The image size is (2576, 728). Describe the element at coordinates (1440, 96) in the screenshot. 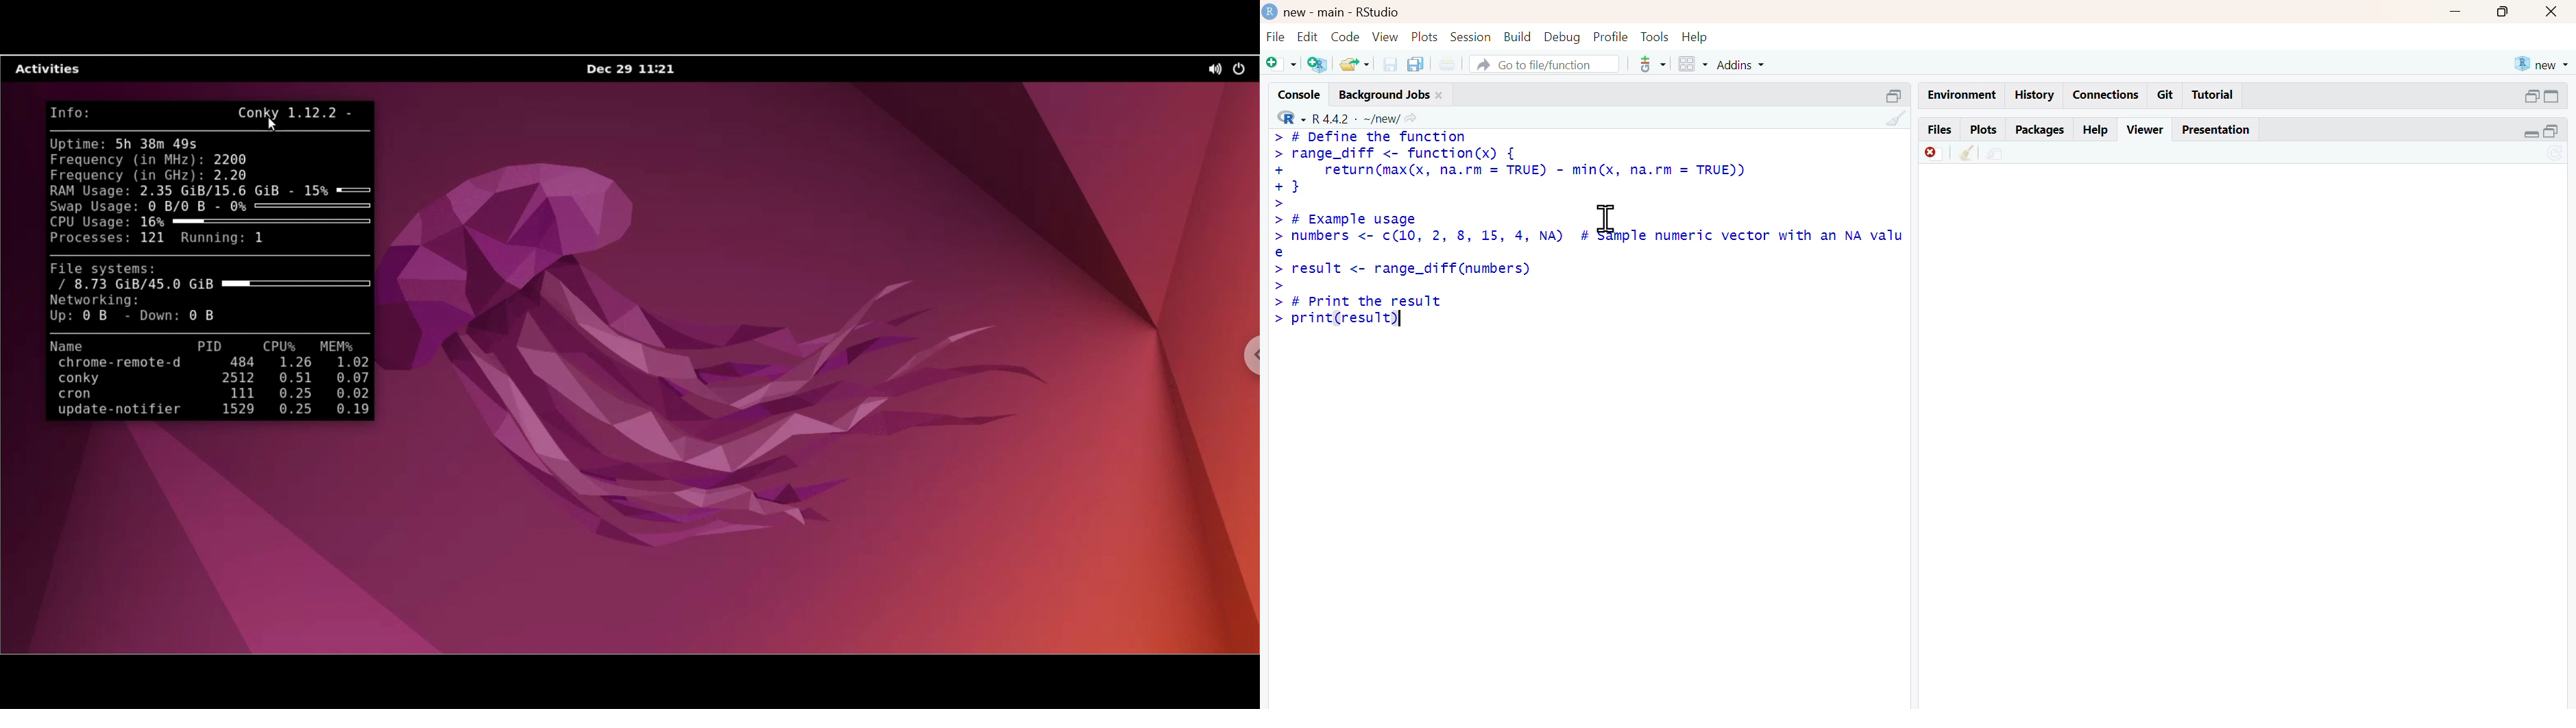

I see `close` at that location.